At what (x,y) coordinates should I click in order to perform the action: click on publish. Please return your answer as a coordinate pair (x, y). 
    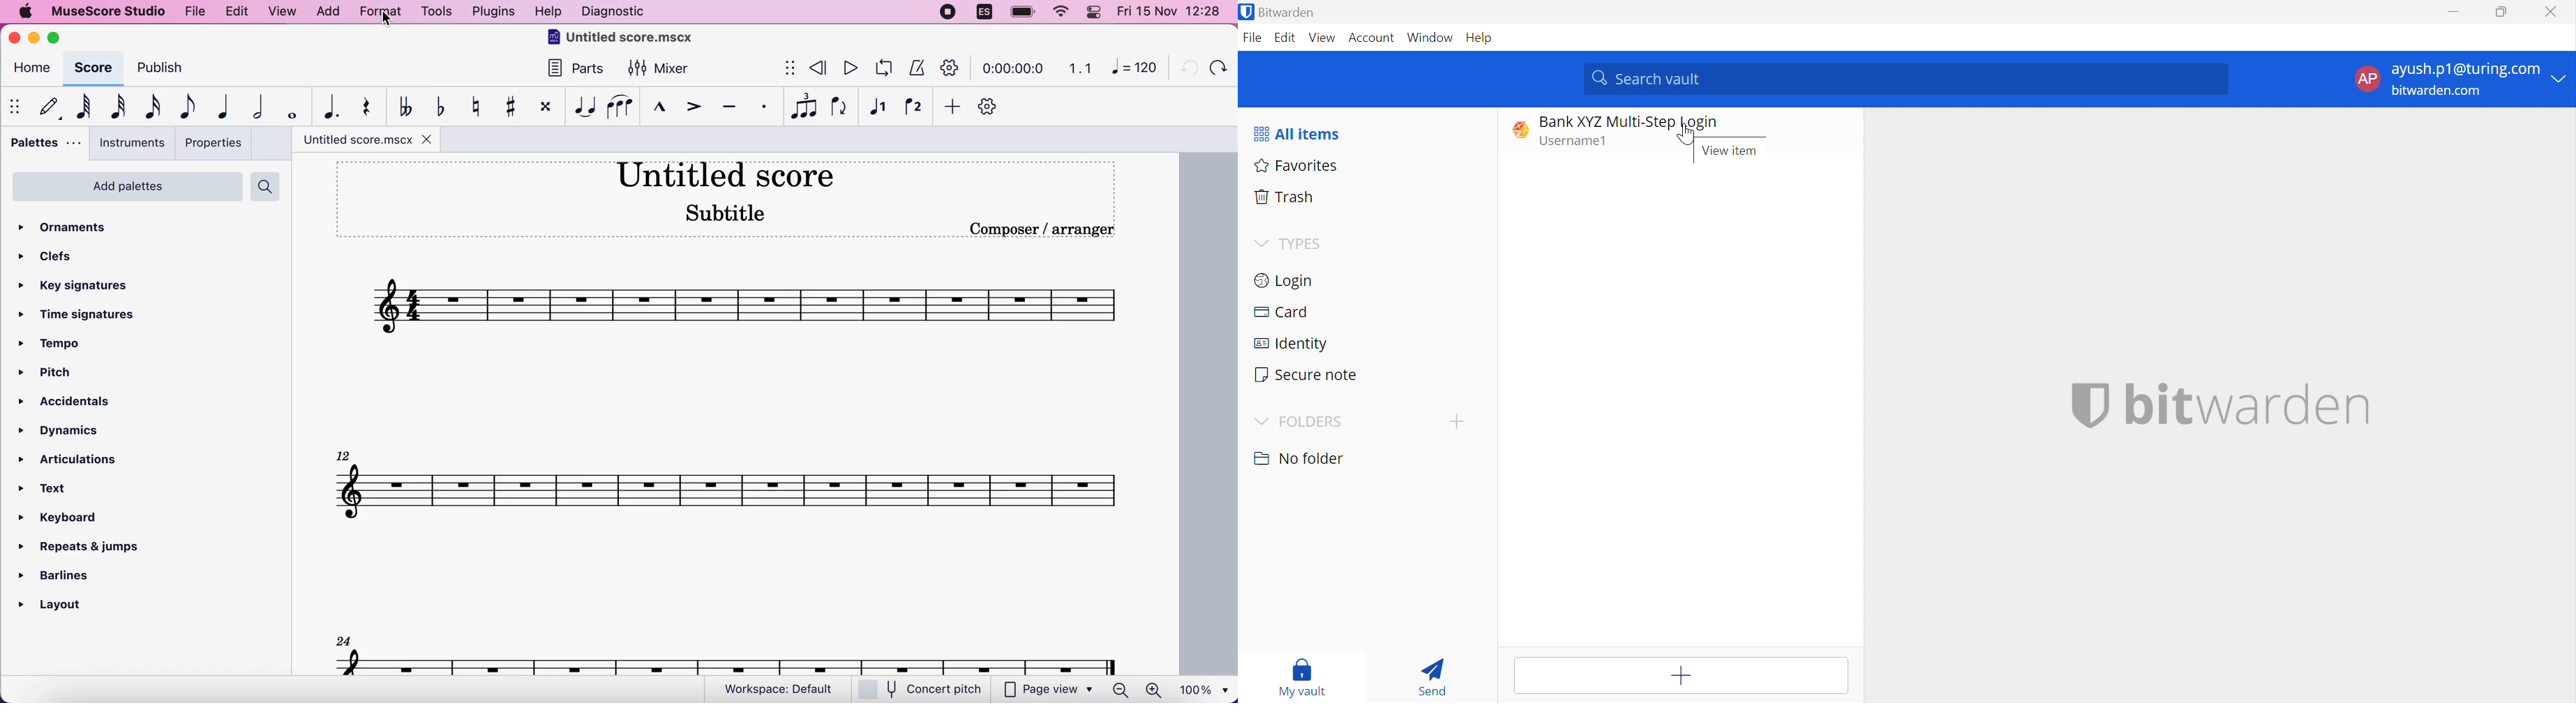
    Looking at the image, I should click on (169, 71).